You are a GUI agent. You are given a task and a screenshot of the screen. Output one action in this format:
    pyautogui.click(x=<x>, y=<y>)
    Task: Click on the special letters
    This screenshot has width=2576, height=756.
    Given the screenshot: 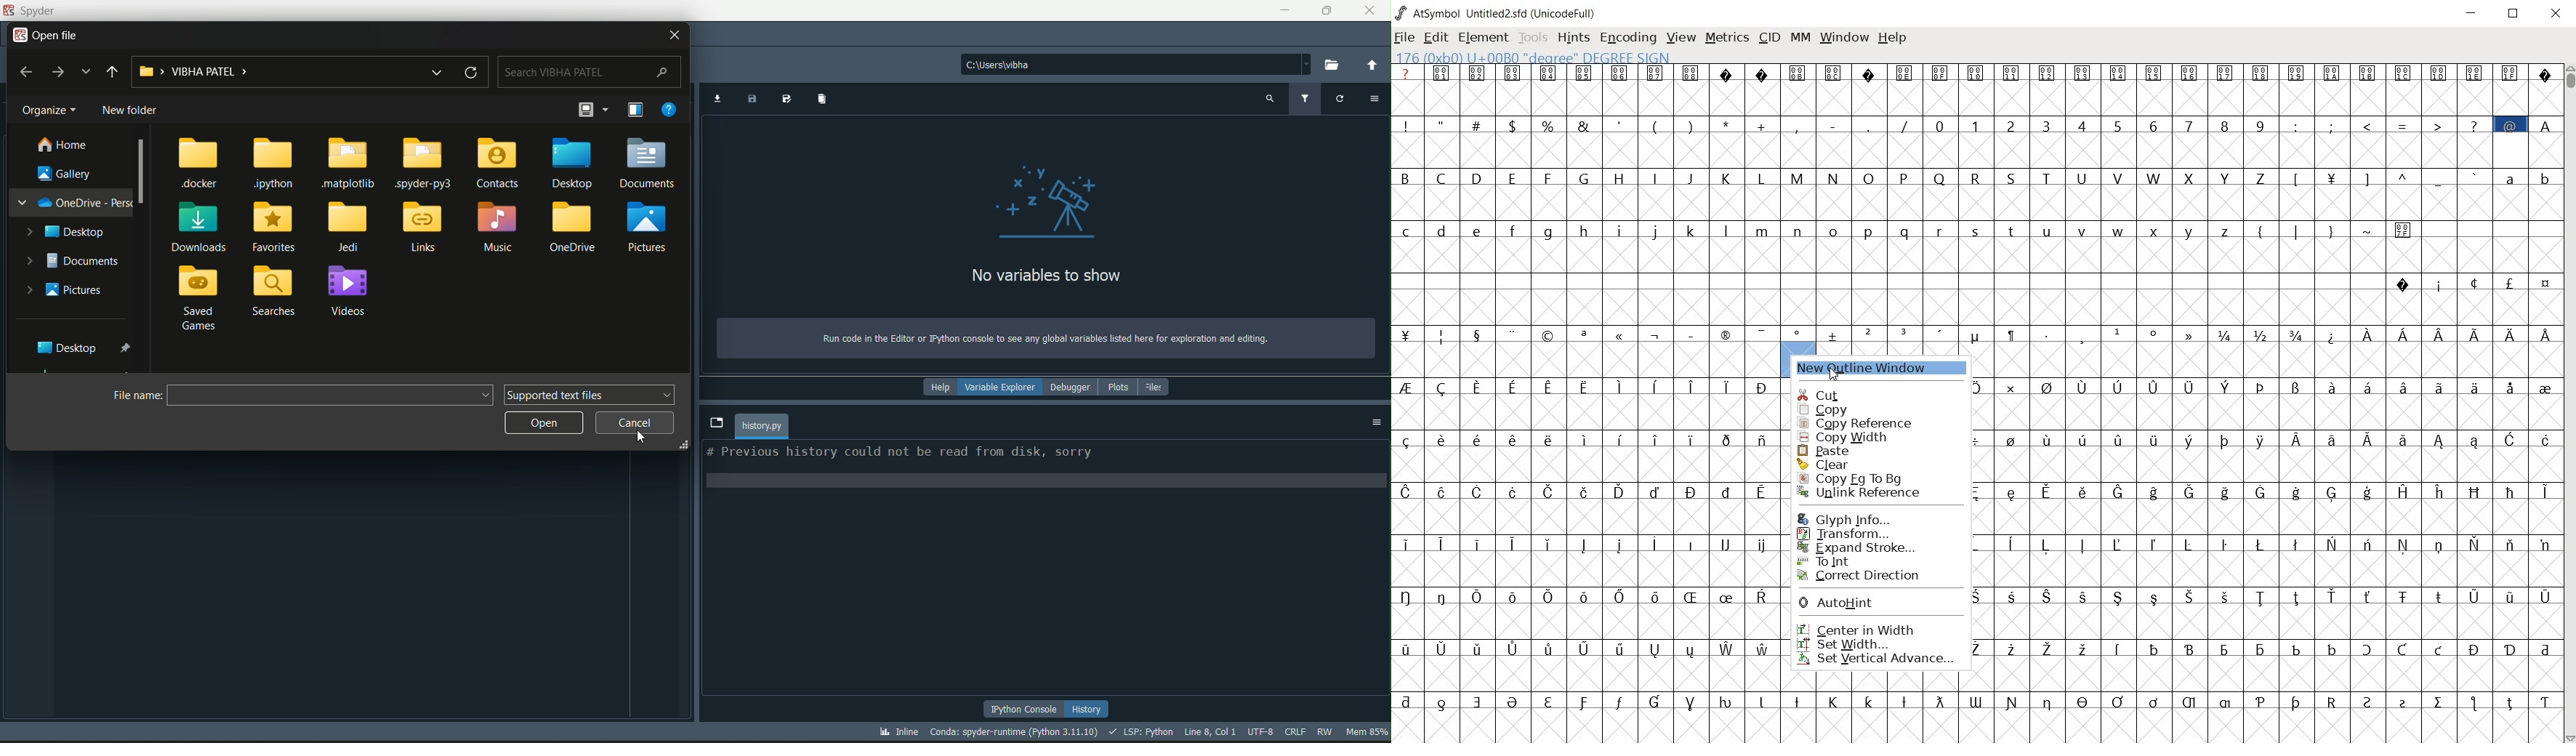 What is the action you would take?
    pyautogui.click(x=1587, y=648)
    